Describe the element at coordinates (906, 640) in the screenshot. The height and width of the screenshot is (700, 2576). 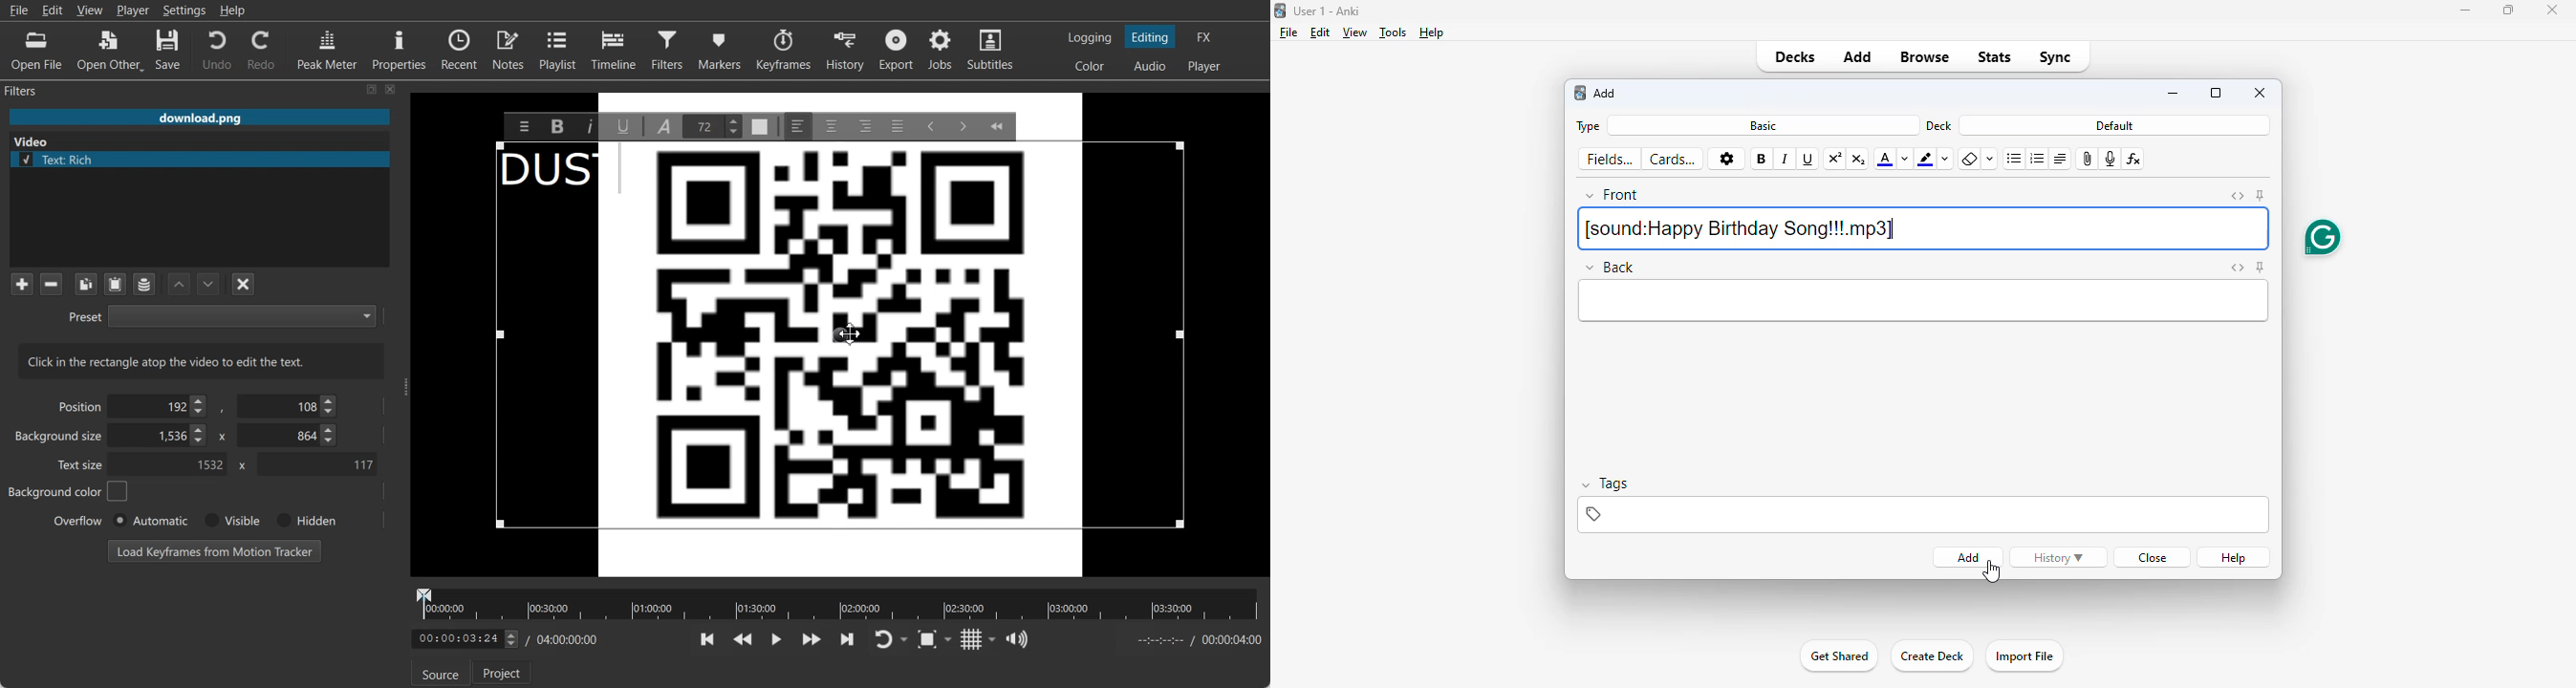
I see `Drop down box` at that location.